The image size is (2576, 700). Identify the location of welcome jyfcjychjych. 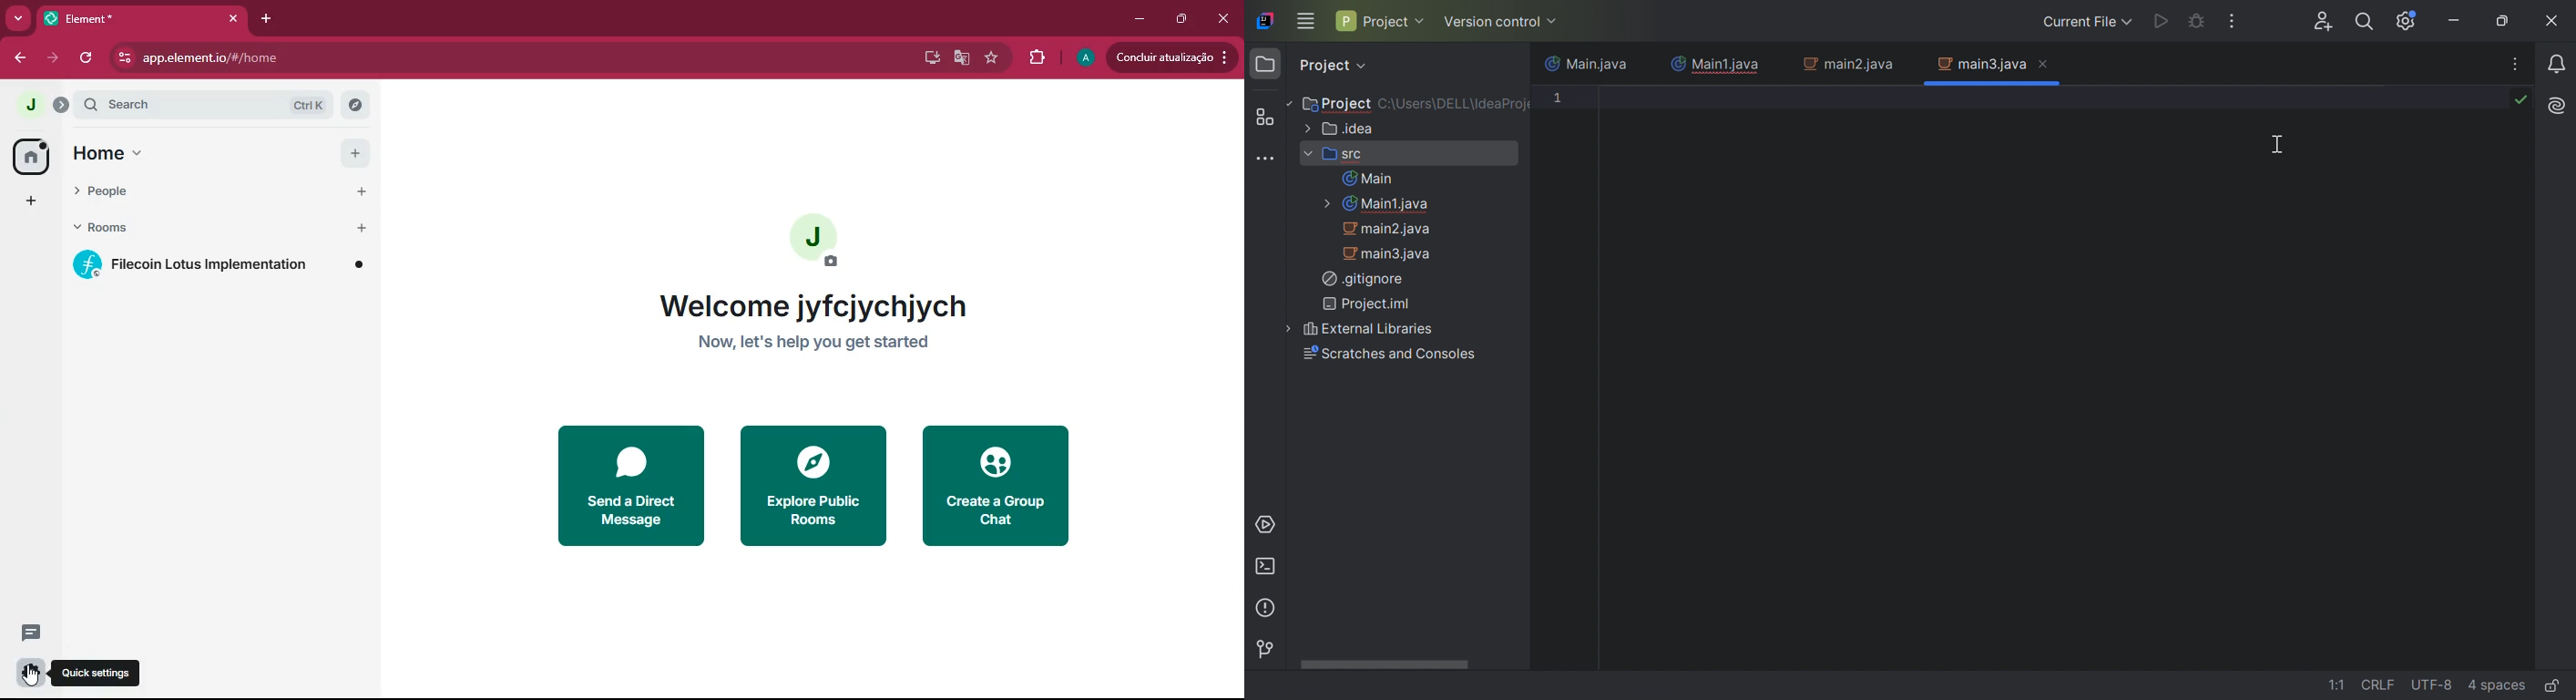
(814, 307).